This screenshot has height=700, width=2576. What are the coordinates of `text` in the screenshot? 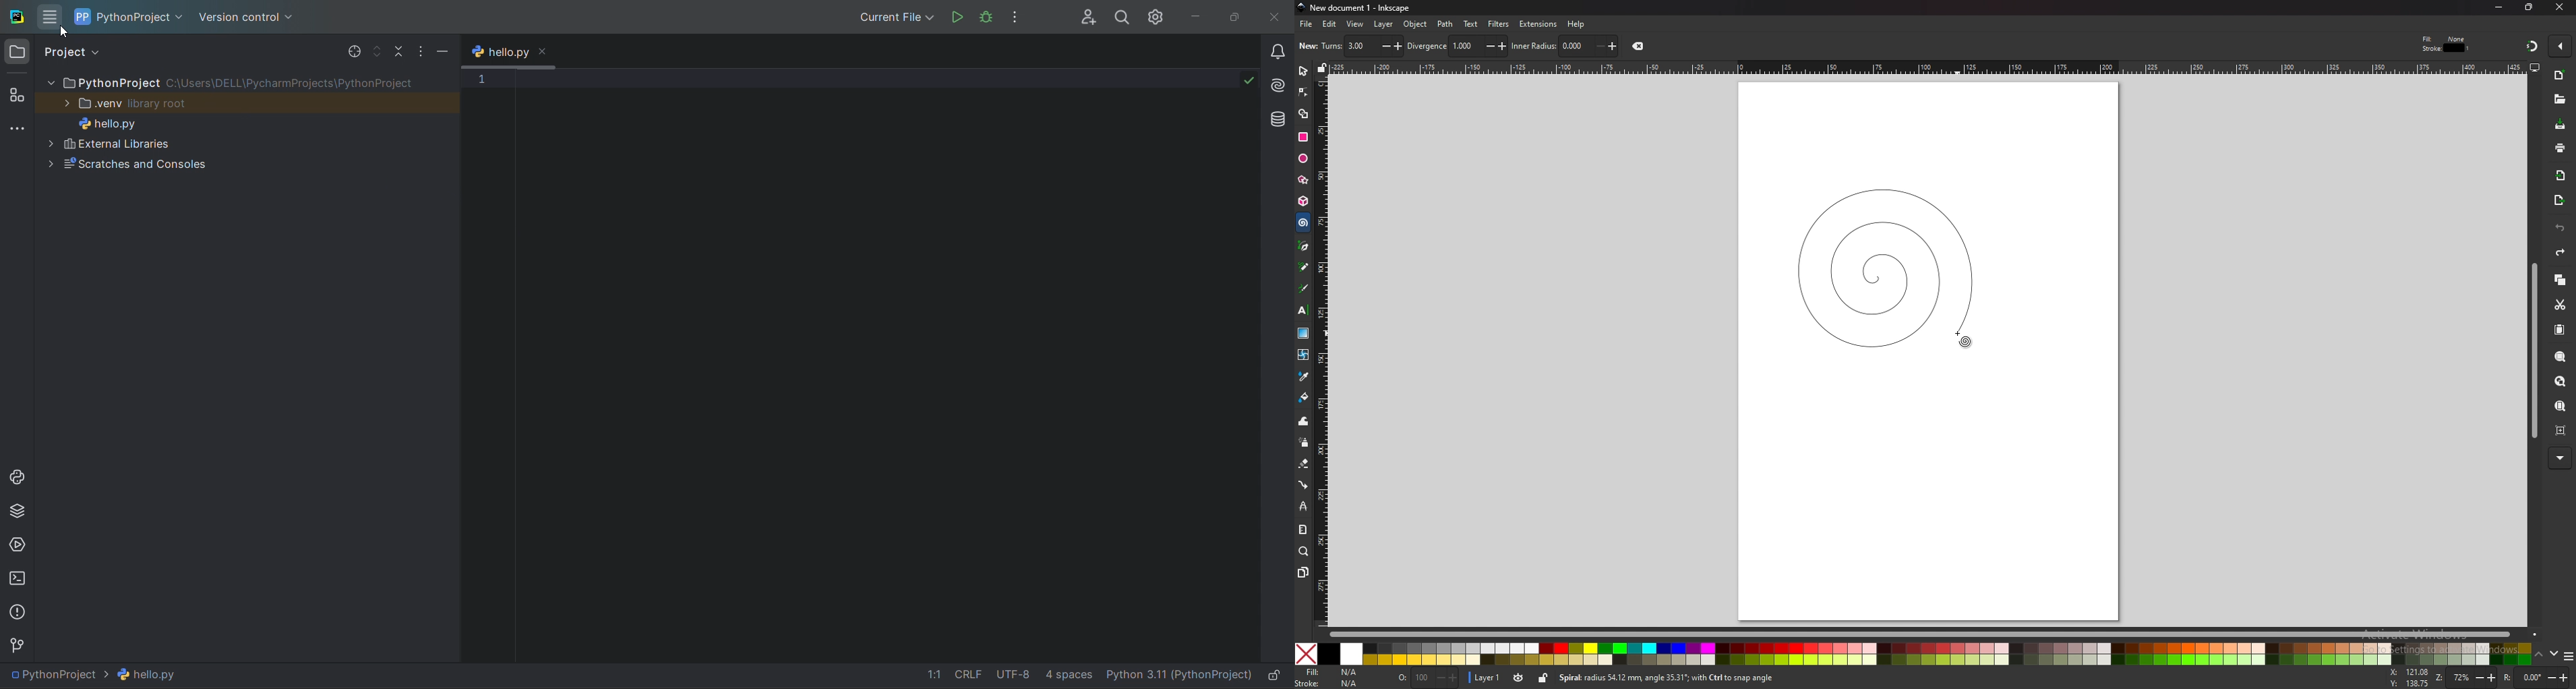 It's located at (1303, 309).